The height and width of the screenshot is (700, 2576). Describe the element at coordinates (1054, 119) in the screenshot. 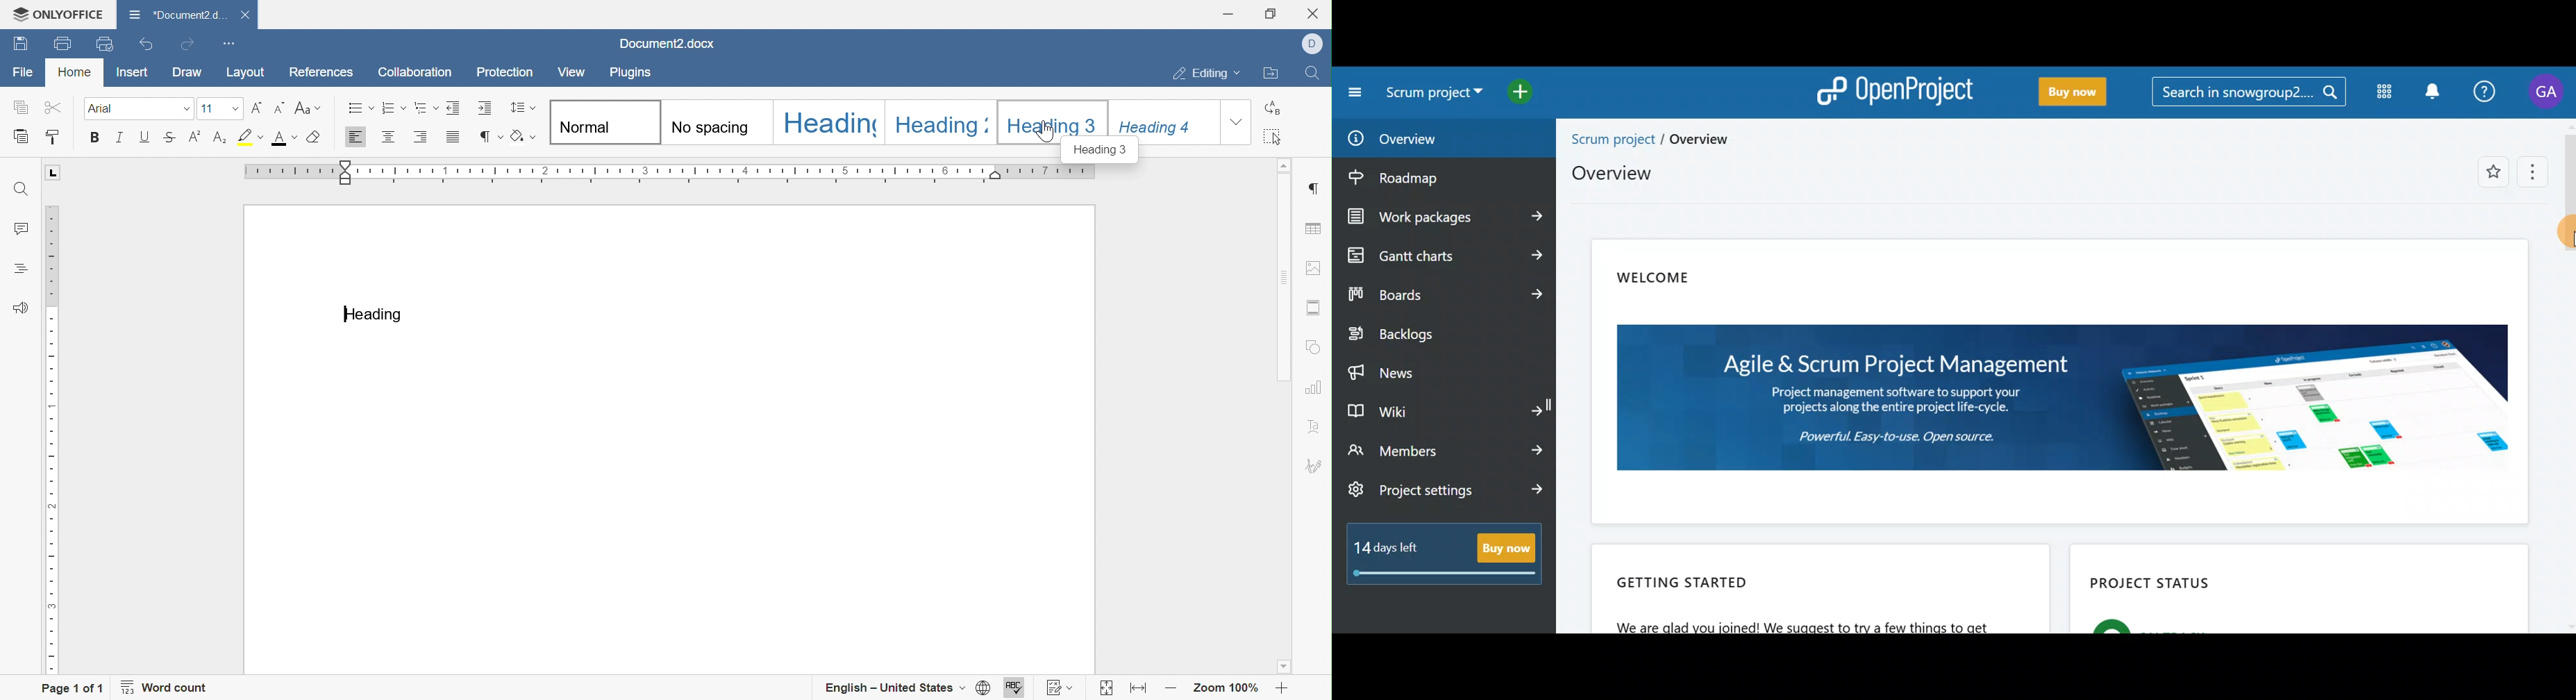

I see `Heading 3` at that location.